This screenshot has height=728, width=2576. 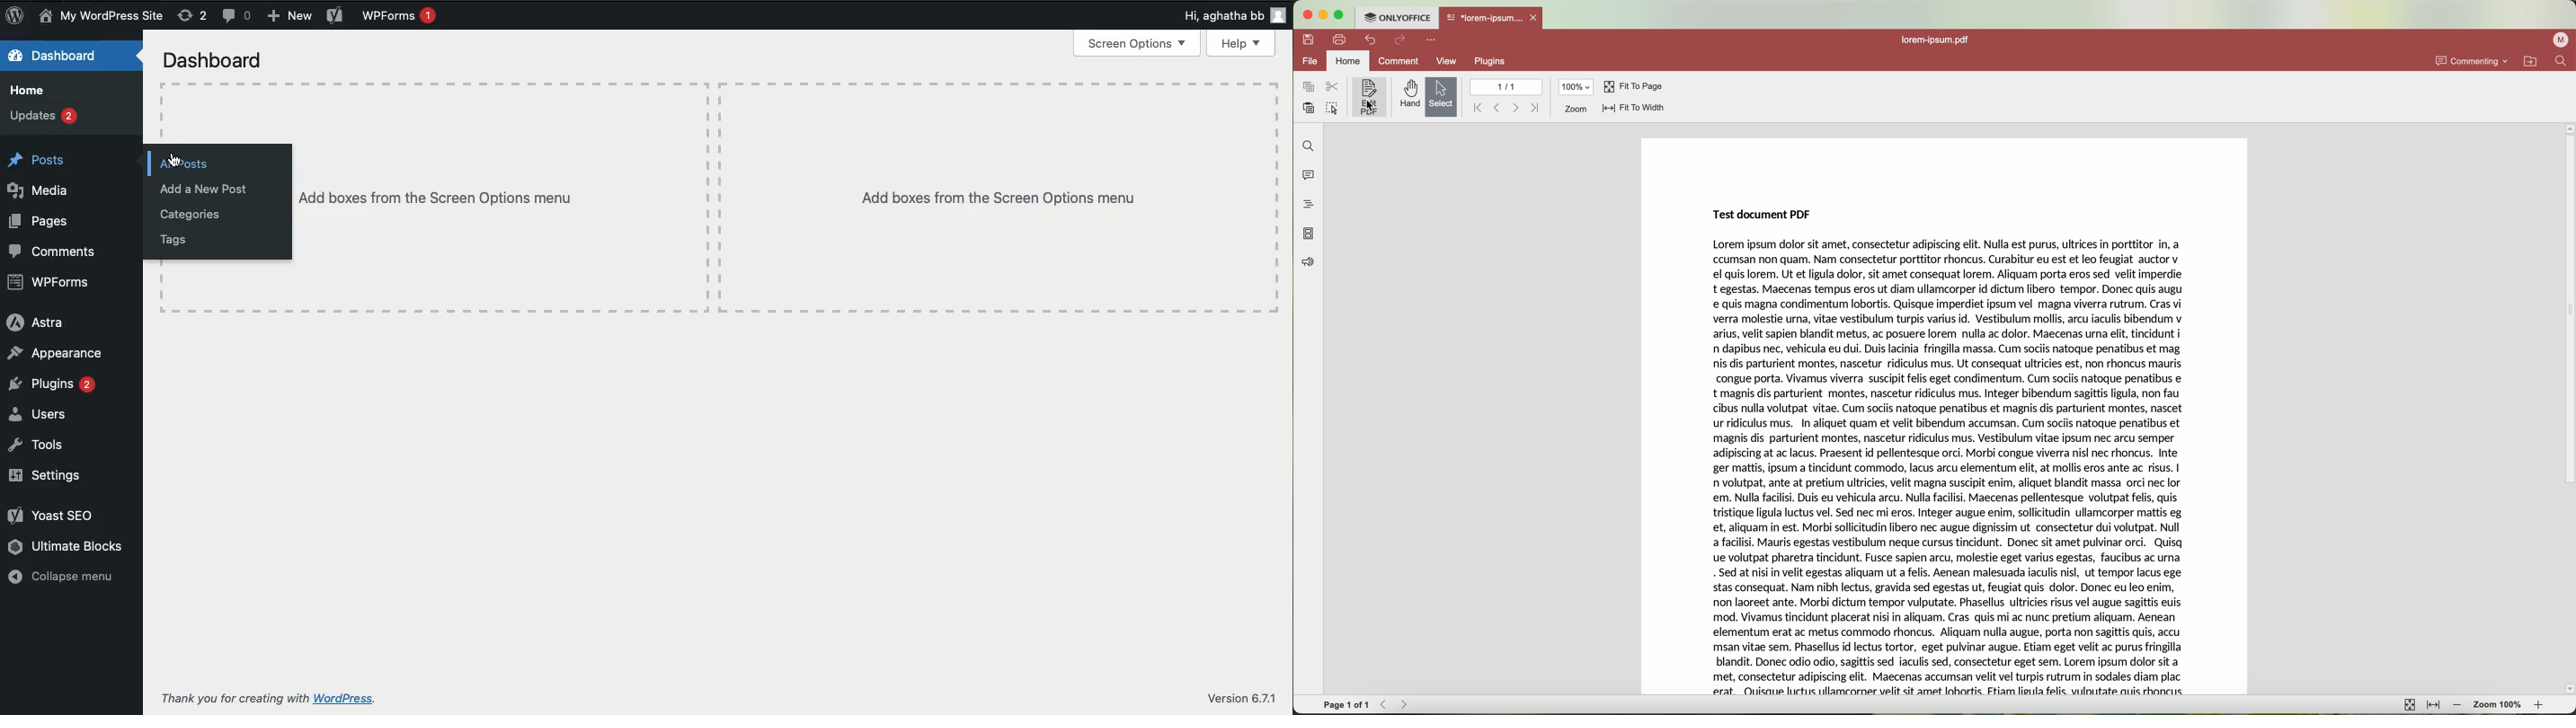 What do you see at coordinates (2499, 705) in the screenshot?
I see `zoom 100%` at bounding box center [2499, 705].